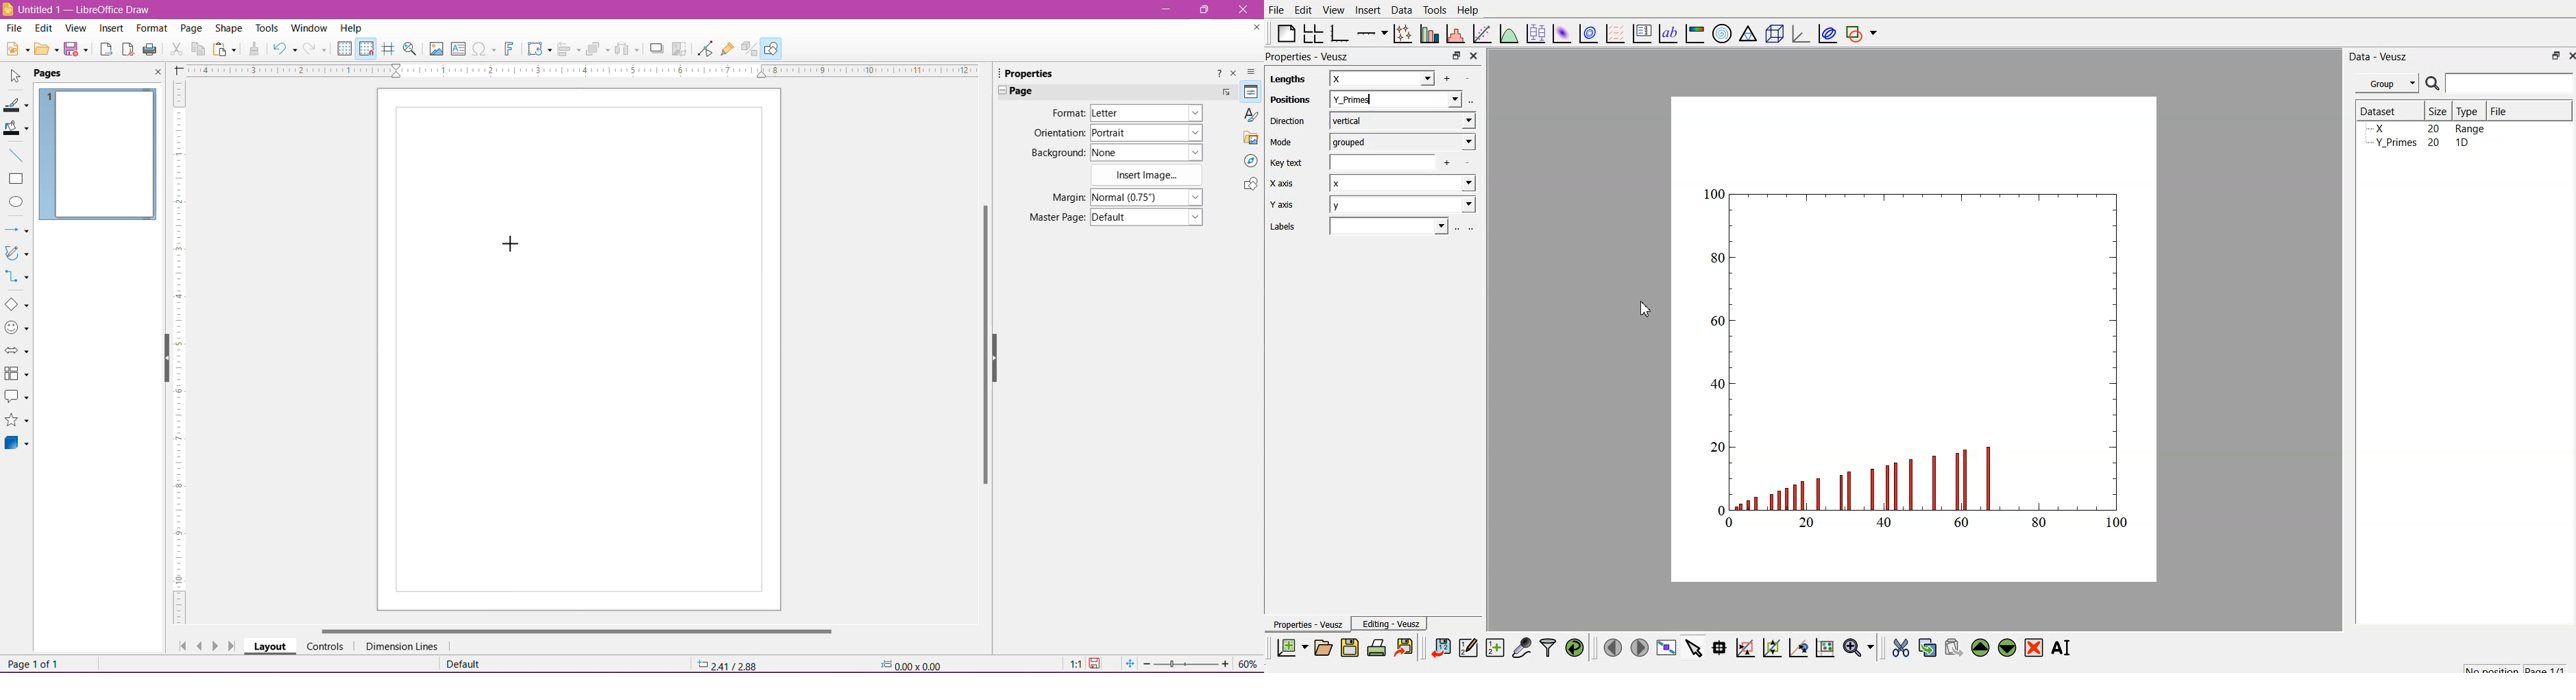 Image resolution: width=2576 pixels, height=700 pixels. Describe the element at coordinates (1130, 664) in the screenshot. I see `Fit Page to current window` at that location.